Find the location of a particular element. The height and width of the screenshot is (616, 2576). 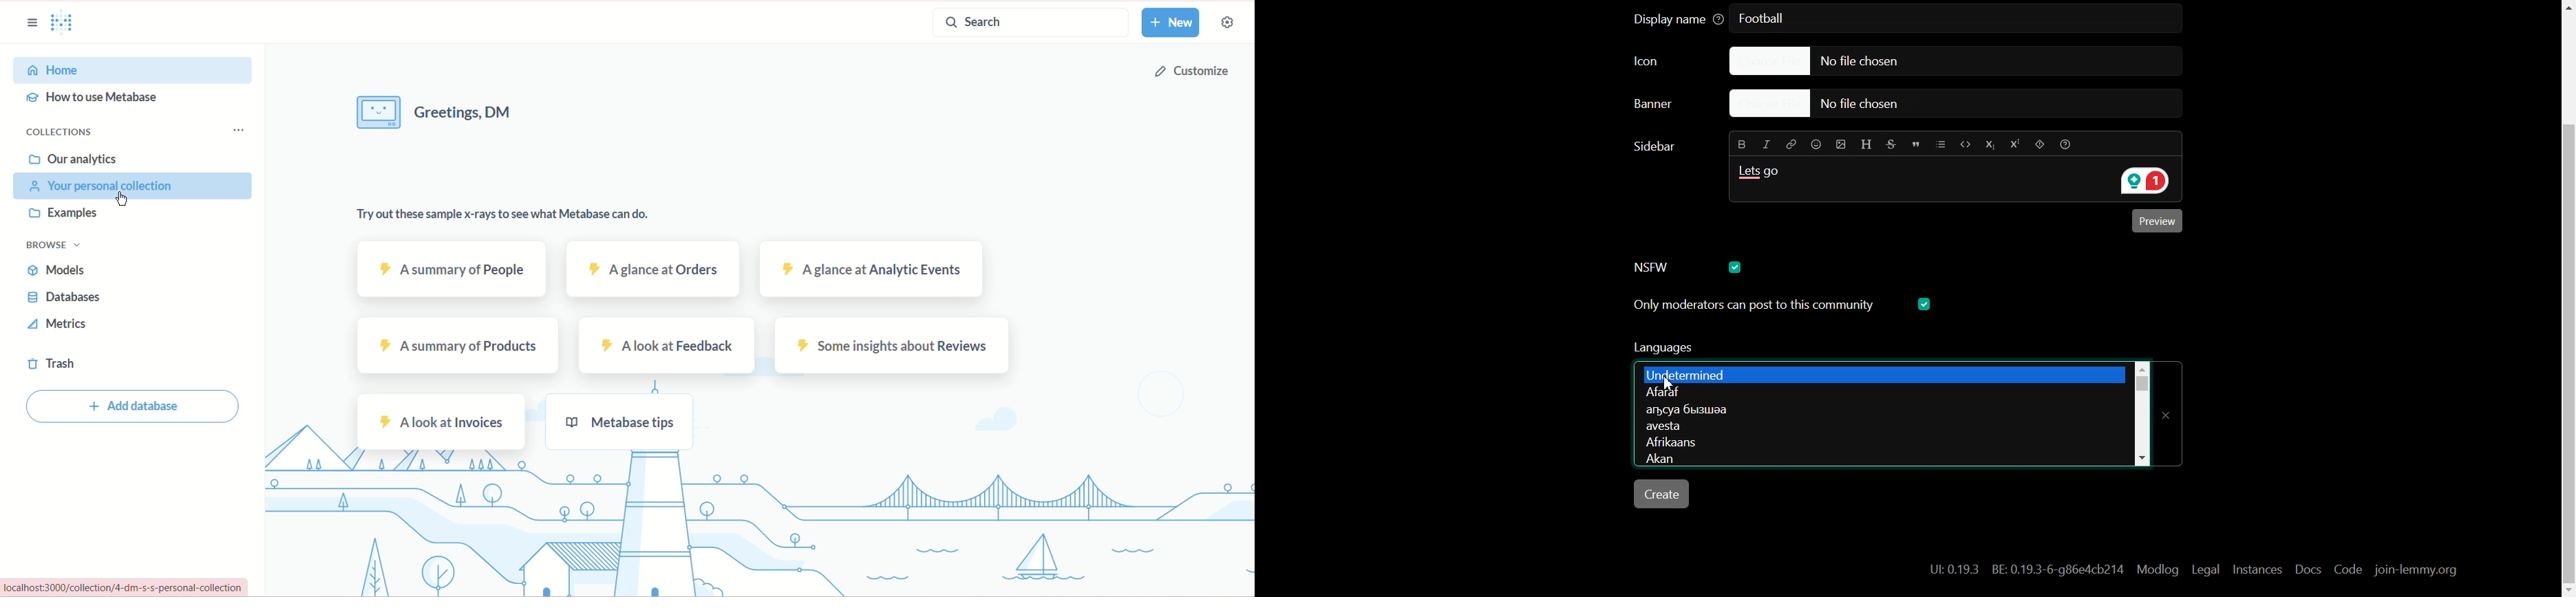

Join-lemmy.org is located at coordinates (2414, 570).